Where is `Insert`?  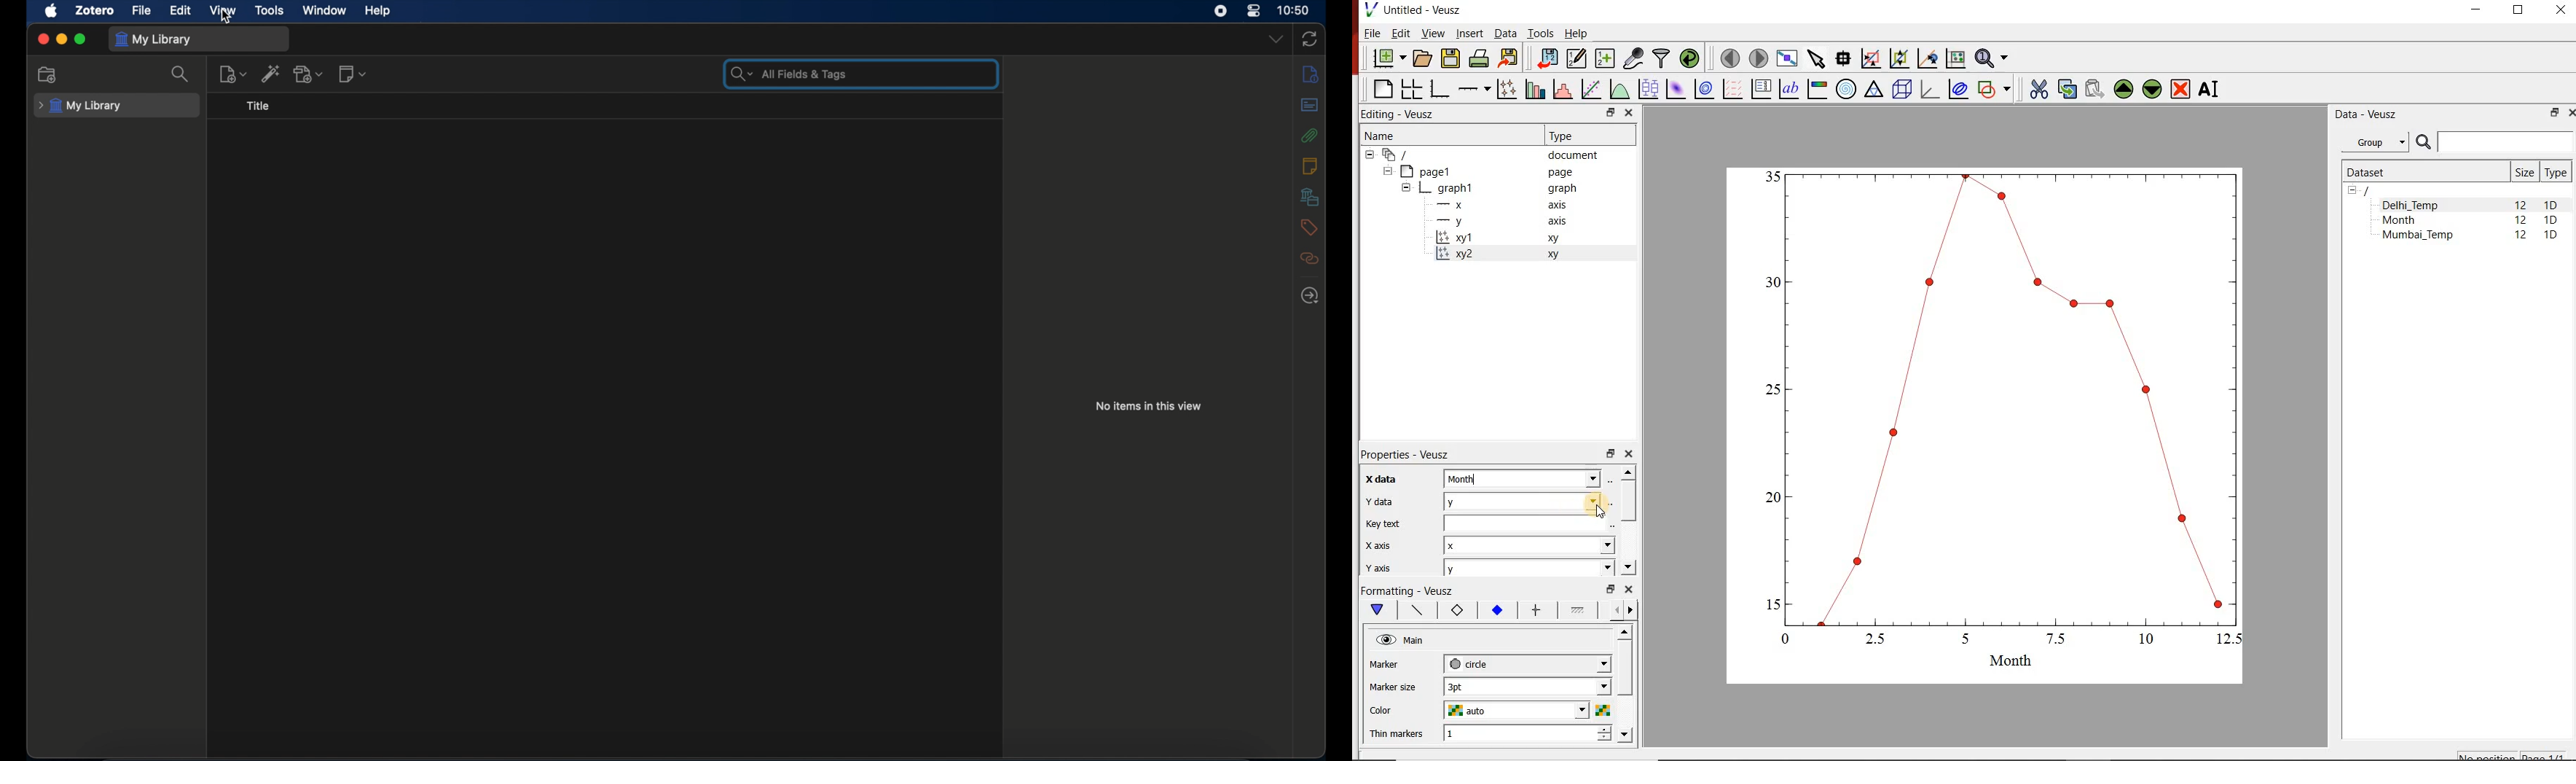
Insert is located at coordinates (1469, 32).